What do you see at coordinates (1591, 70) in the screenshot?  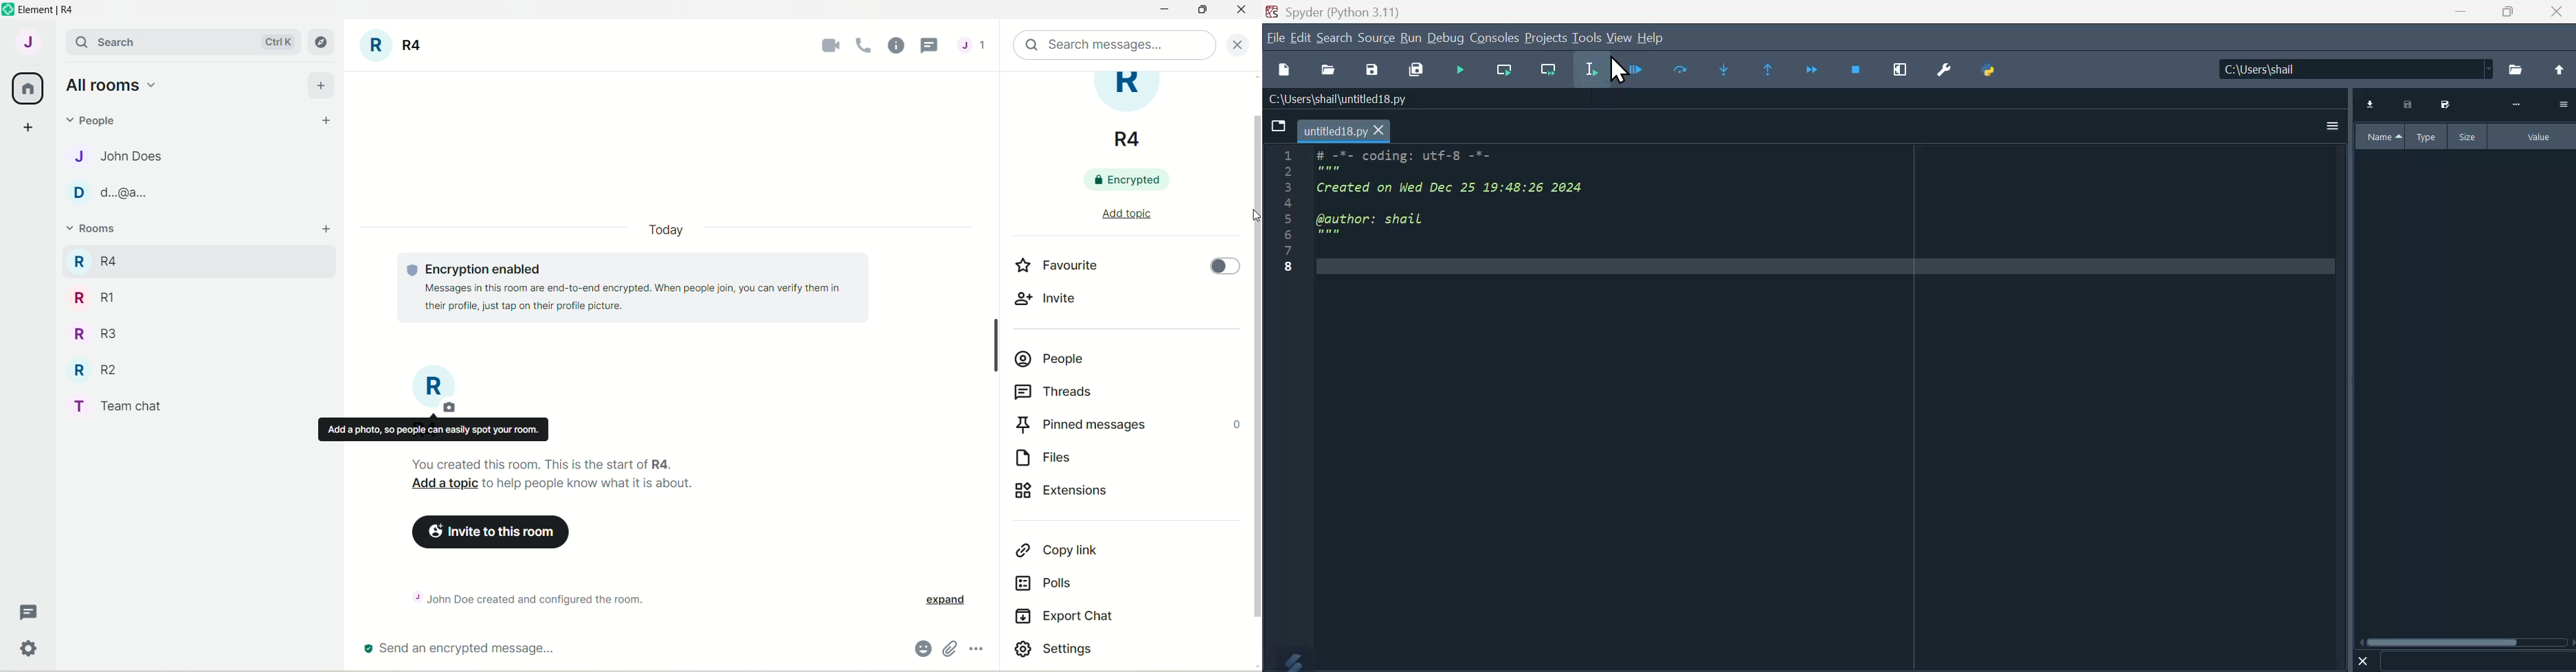 I see `Run selected` at bounding box center [1591, 70].